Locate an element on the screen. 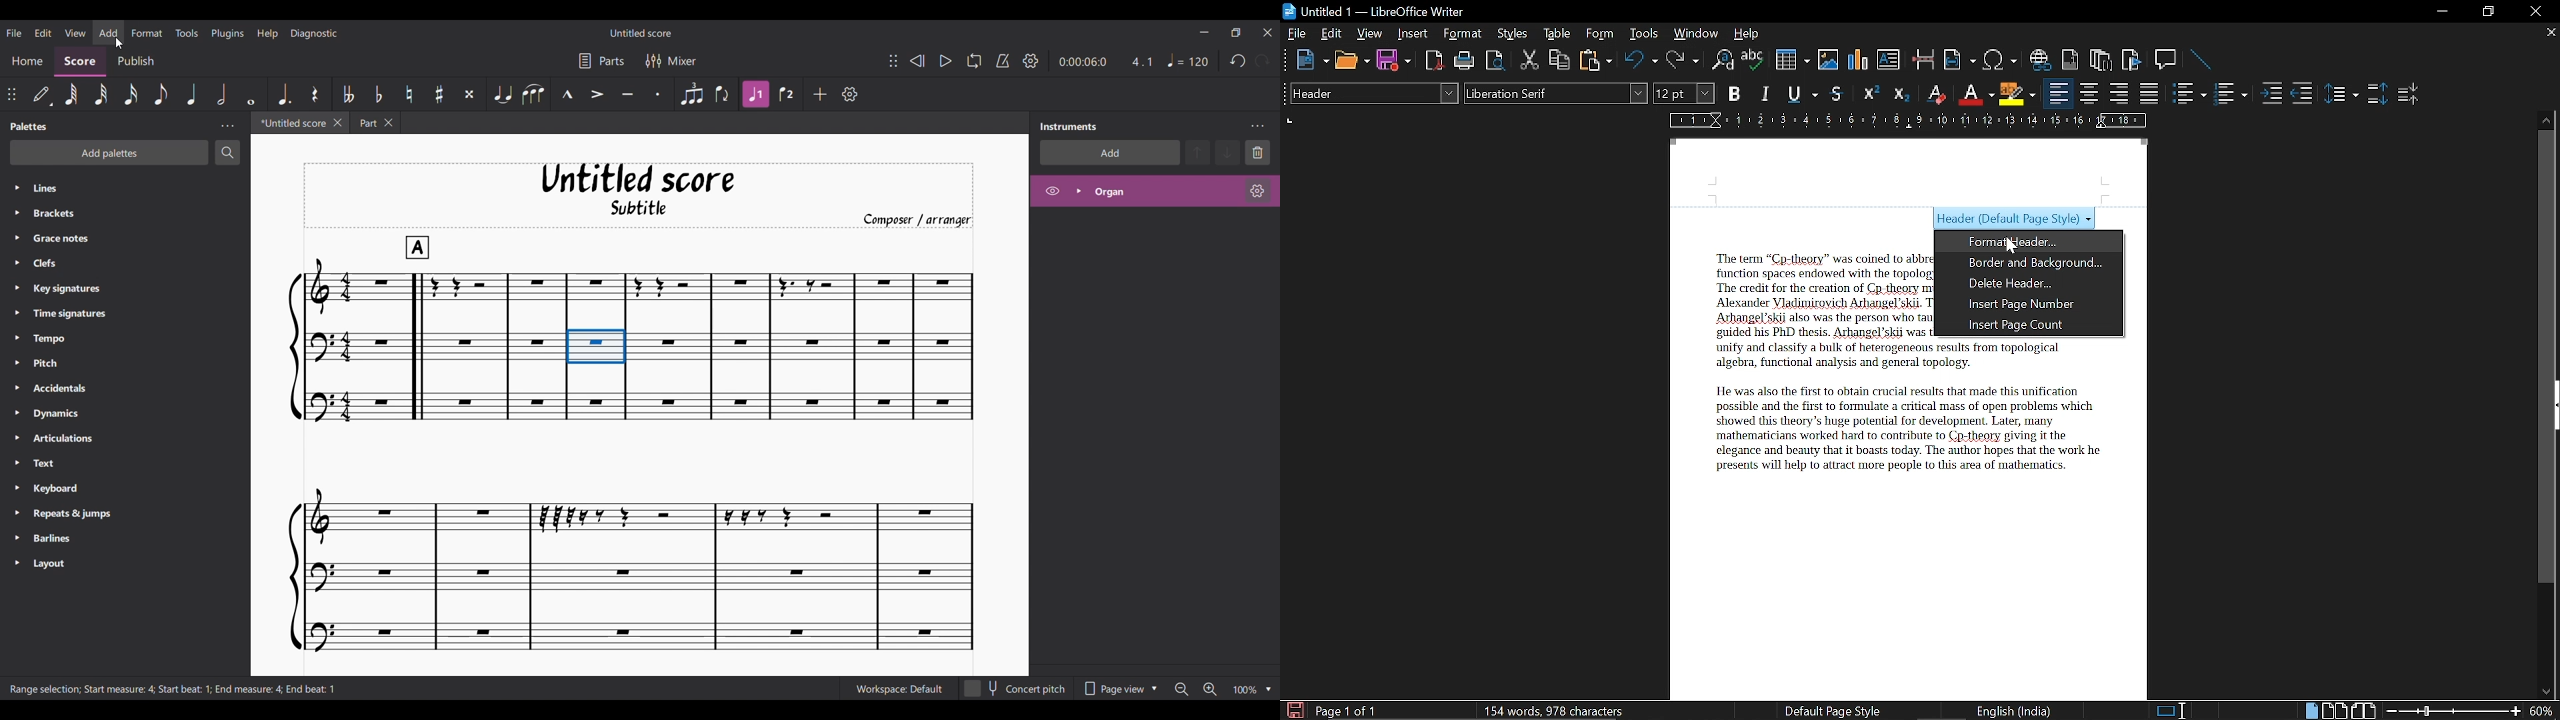  Strike through is located at coordinates (1837, 93).